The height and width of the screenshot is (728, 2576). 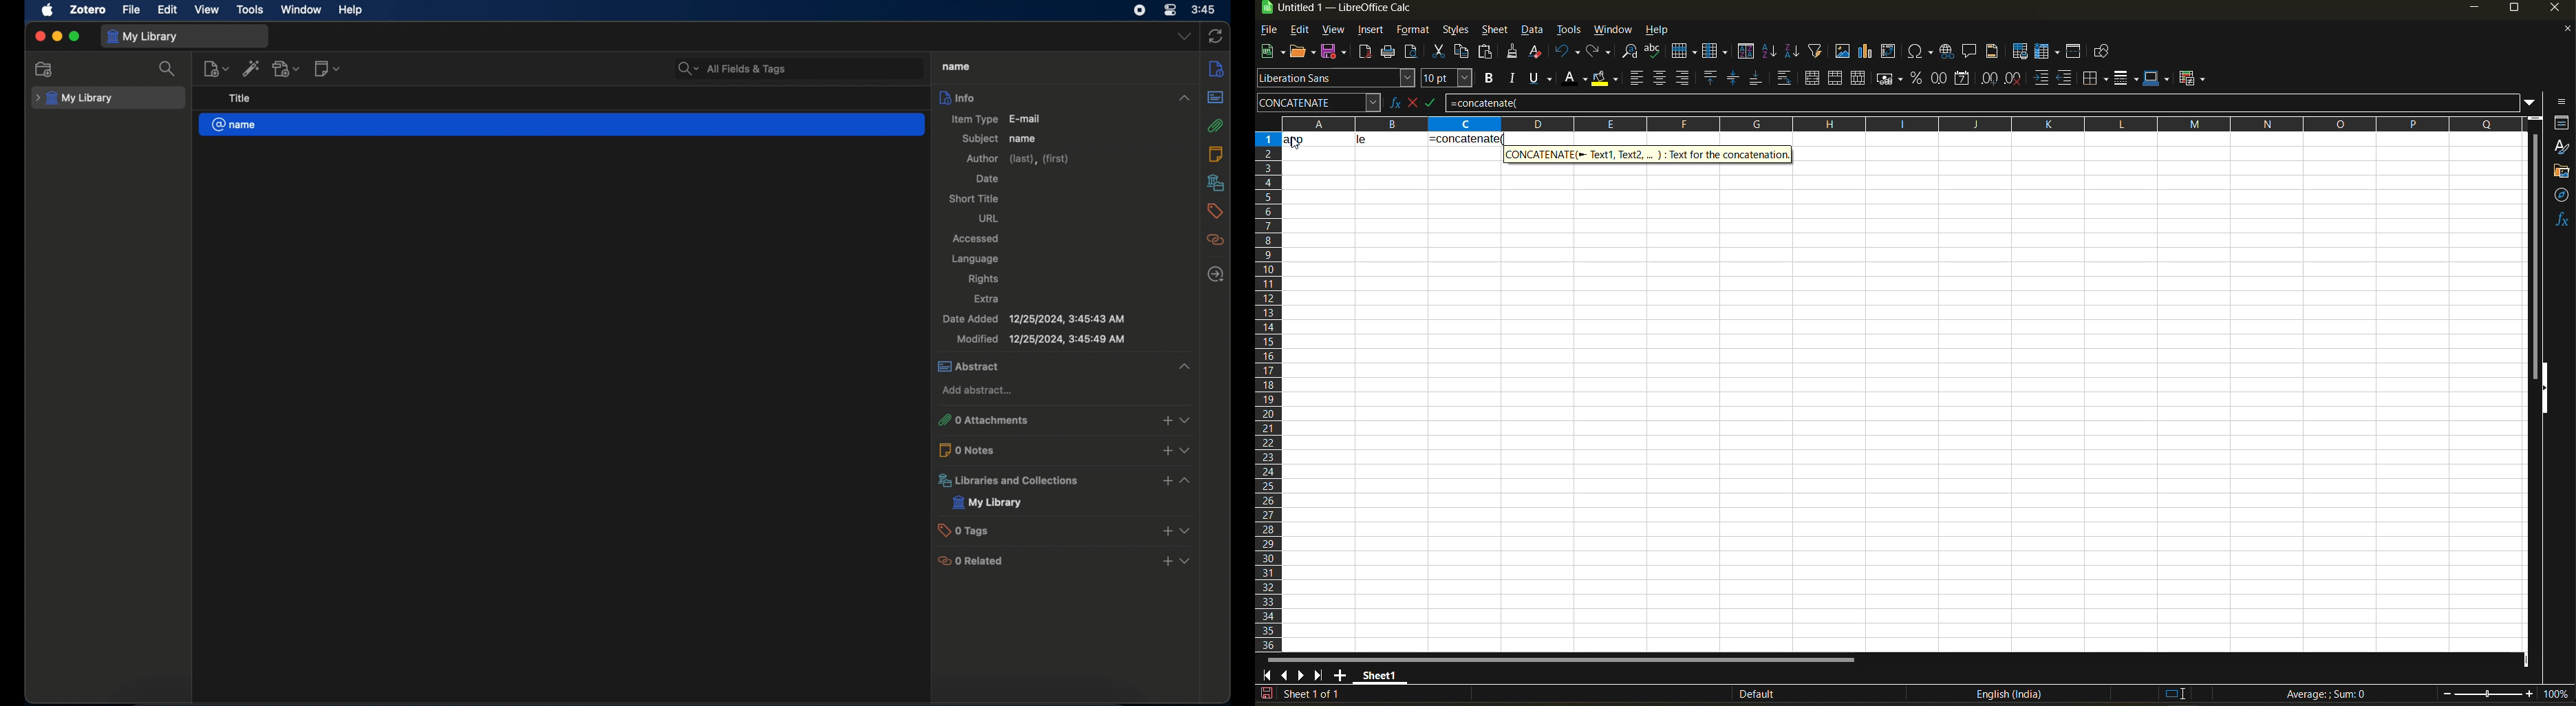 I want to click on minimize, so click(x=58, y=37).